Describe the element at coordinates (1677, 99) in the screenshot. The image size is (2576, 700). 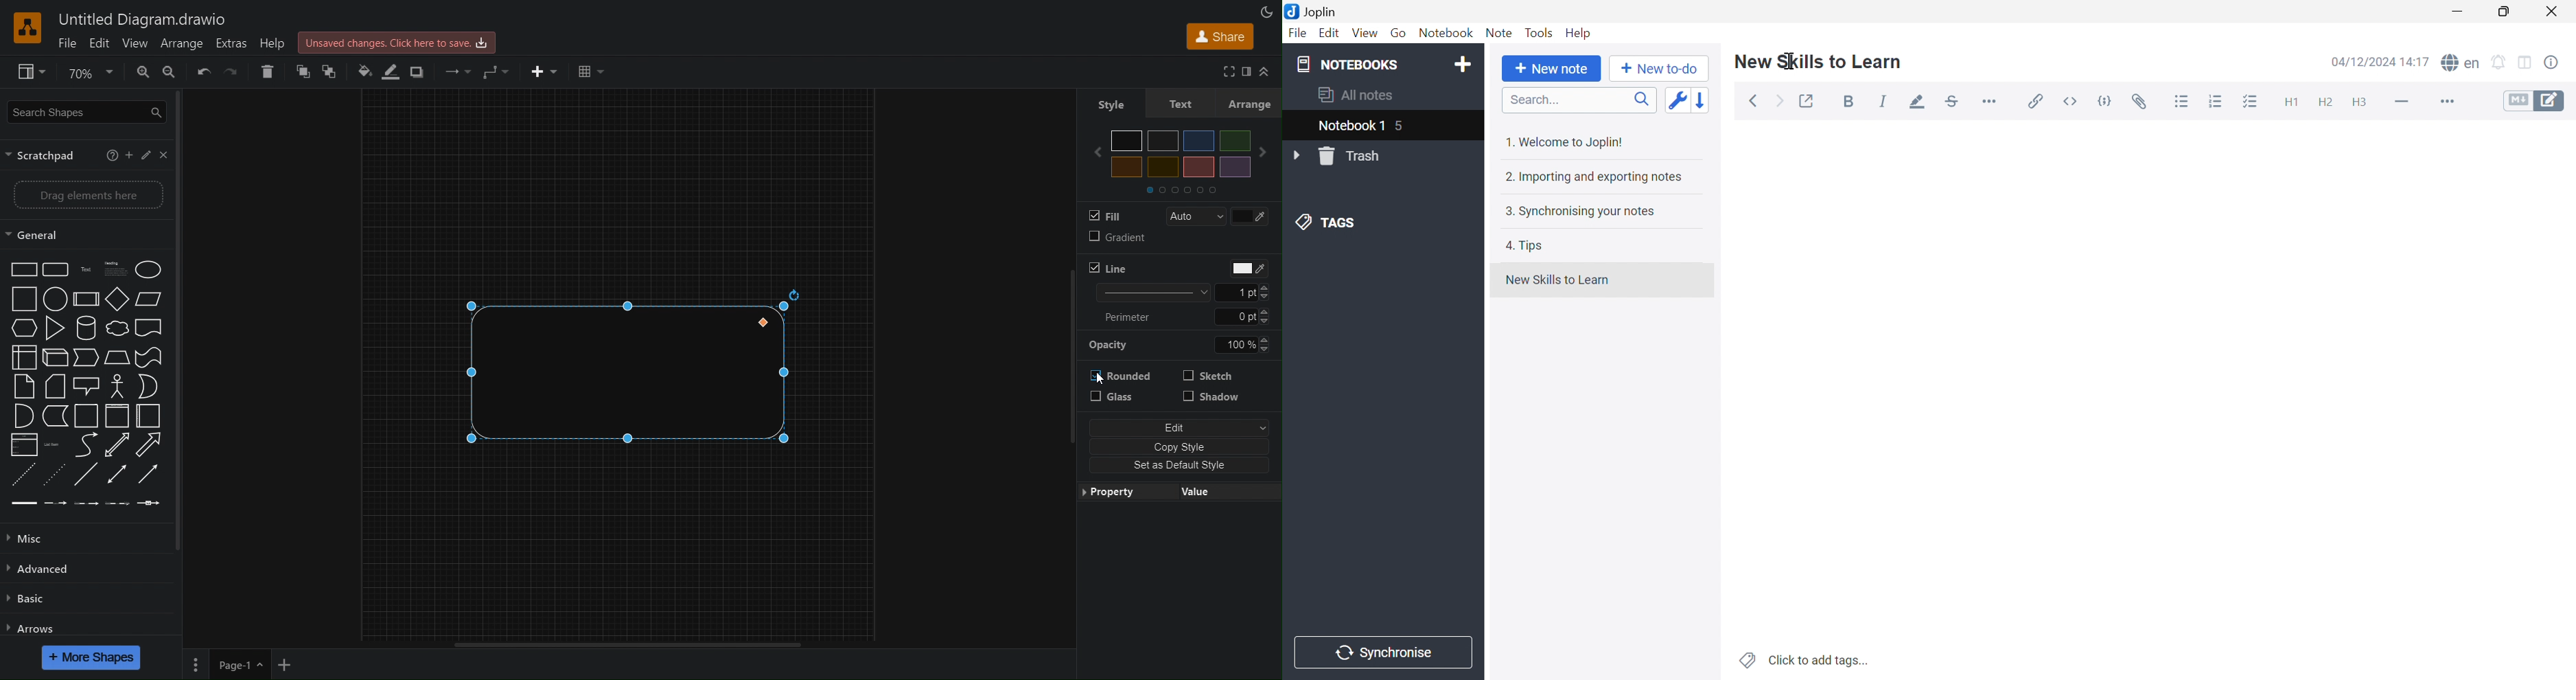
I see `Toggle sort order field: custom order -> updated date` at that location.